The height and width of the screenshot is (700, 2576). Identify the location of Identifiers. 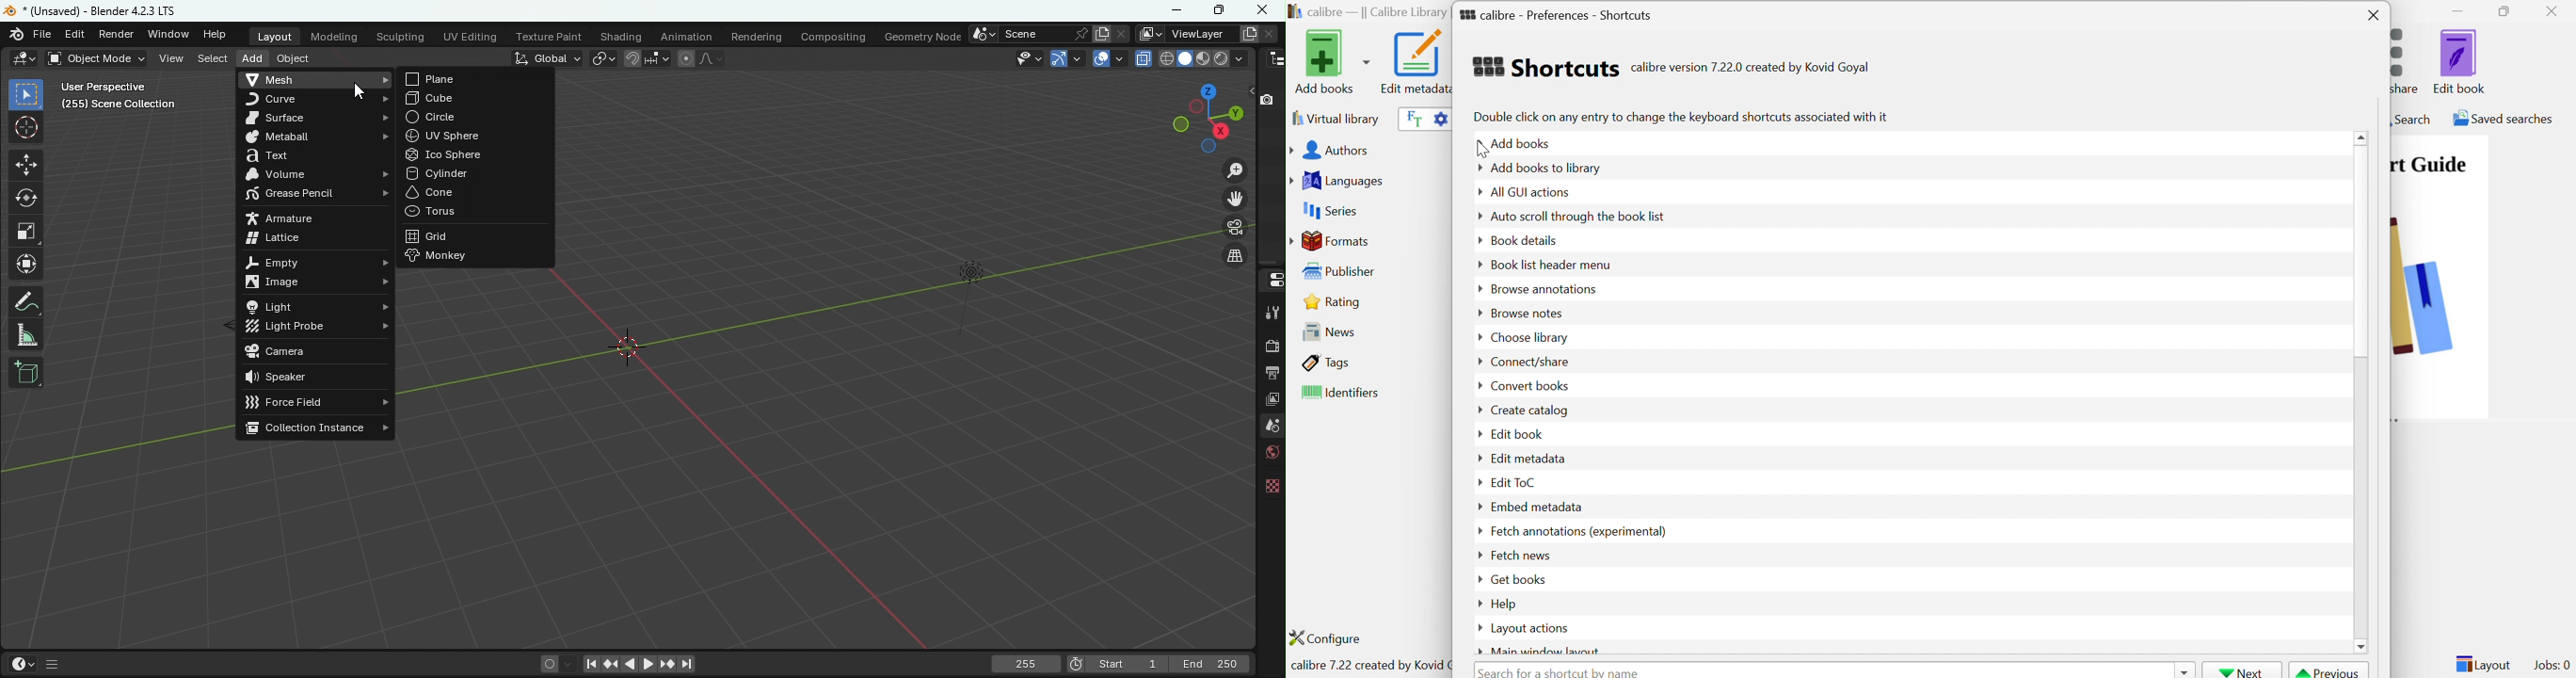
(1343, 393).